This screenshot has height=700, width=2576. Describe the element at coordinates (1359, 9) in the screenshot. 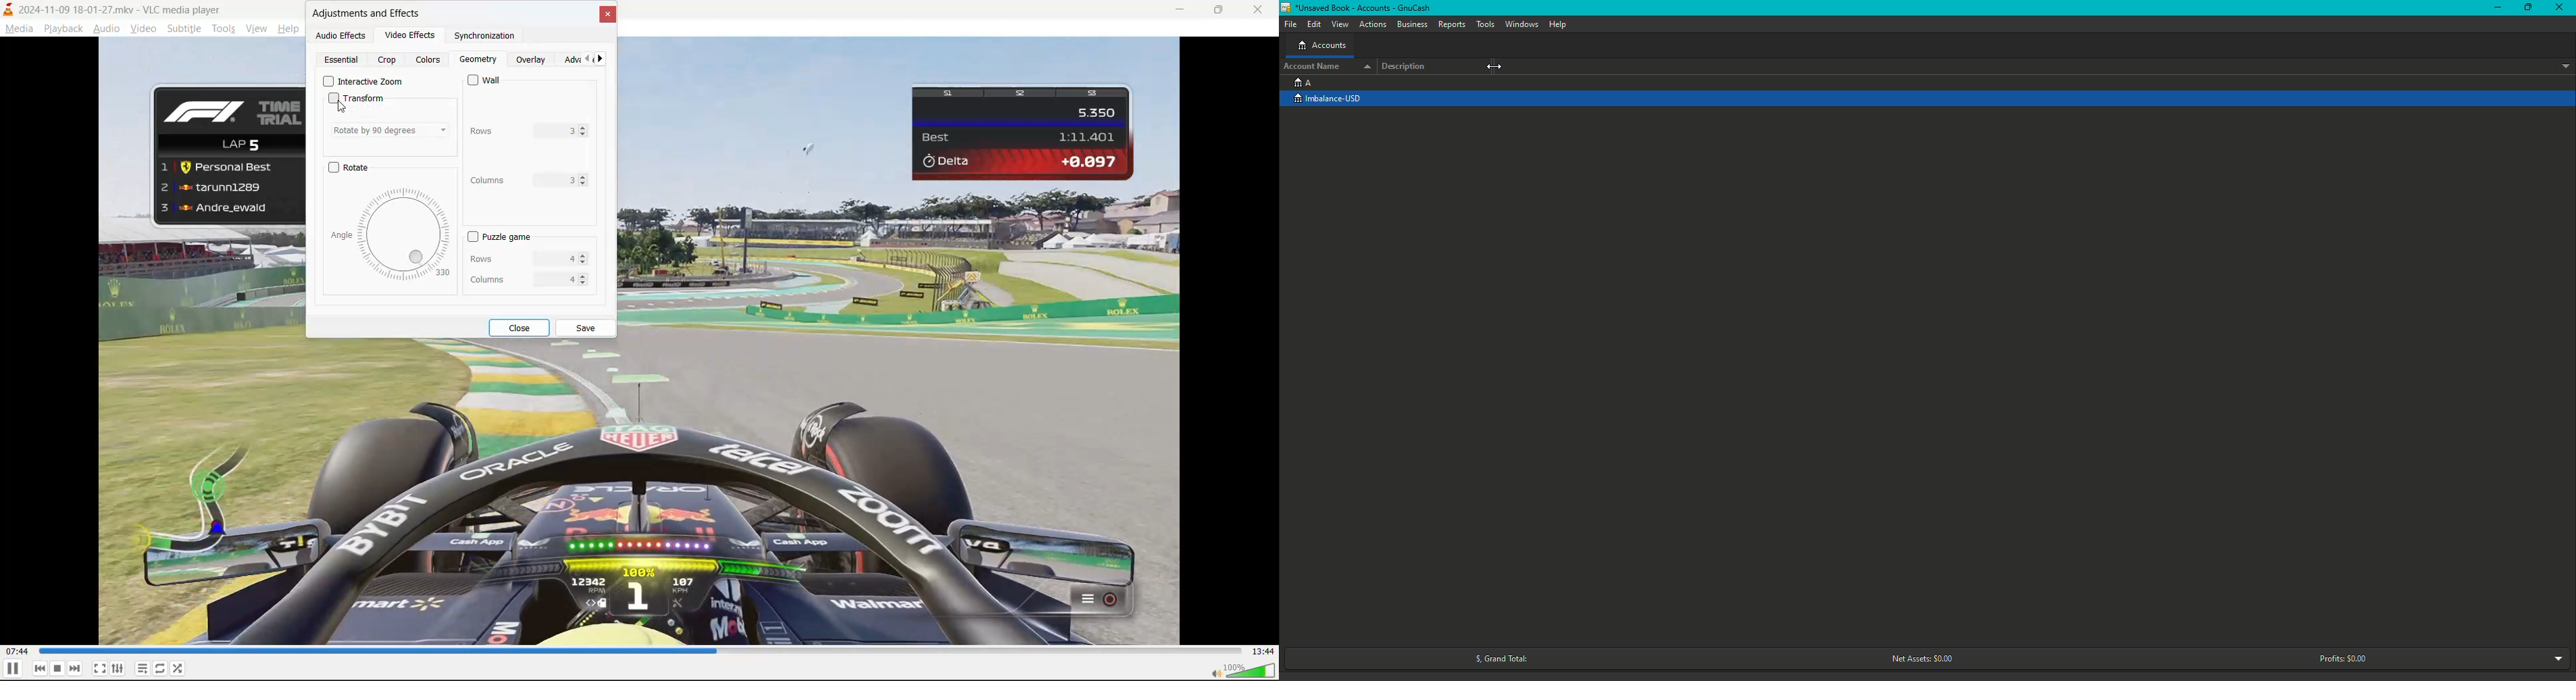

I see `GnuCash` at that location.